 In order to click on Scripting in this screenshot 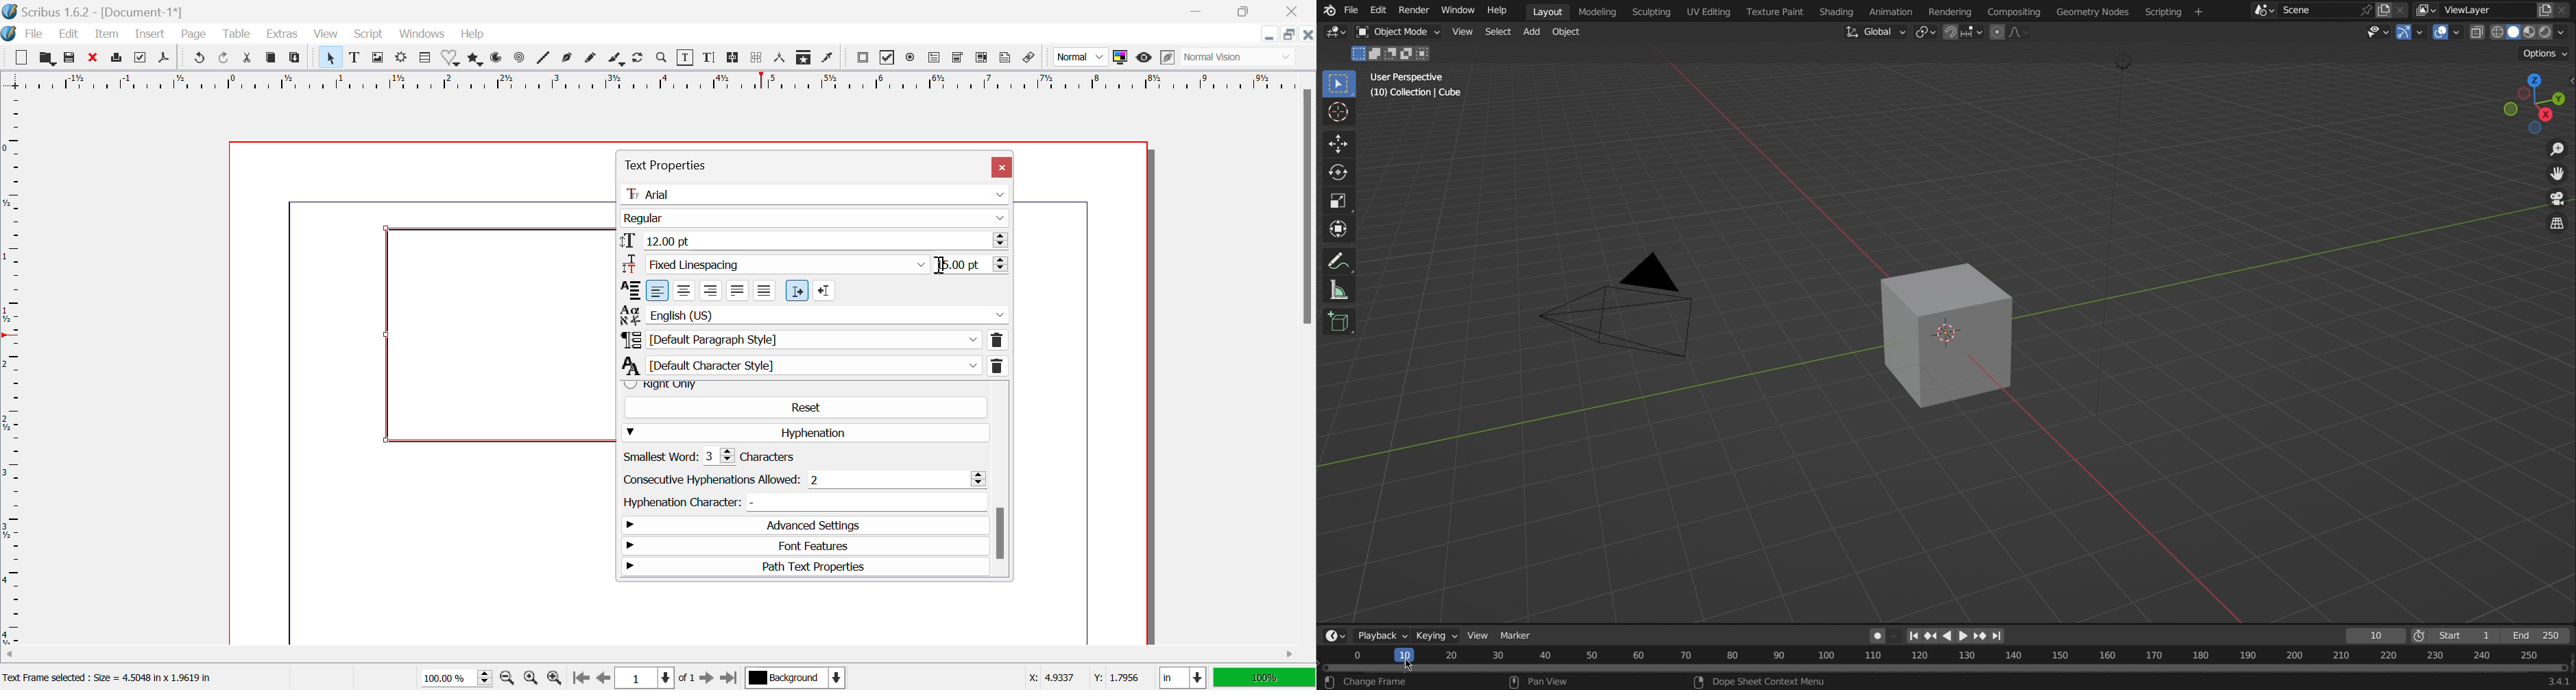, I will do `click(1653, 11)`.